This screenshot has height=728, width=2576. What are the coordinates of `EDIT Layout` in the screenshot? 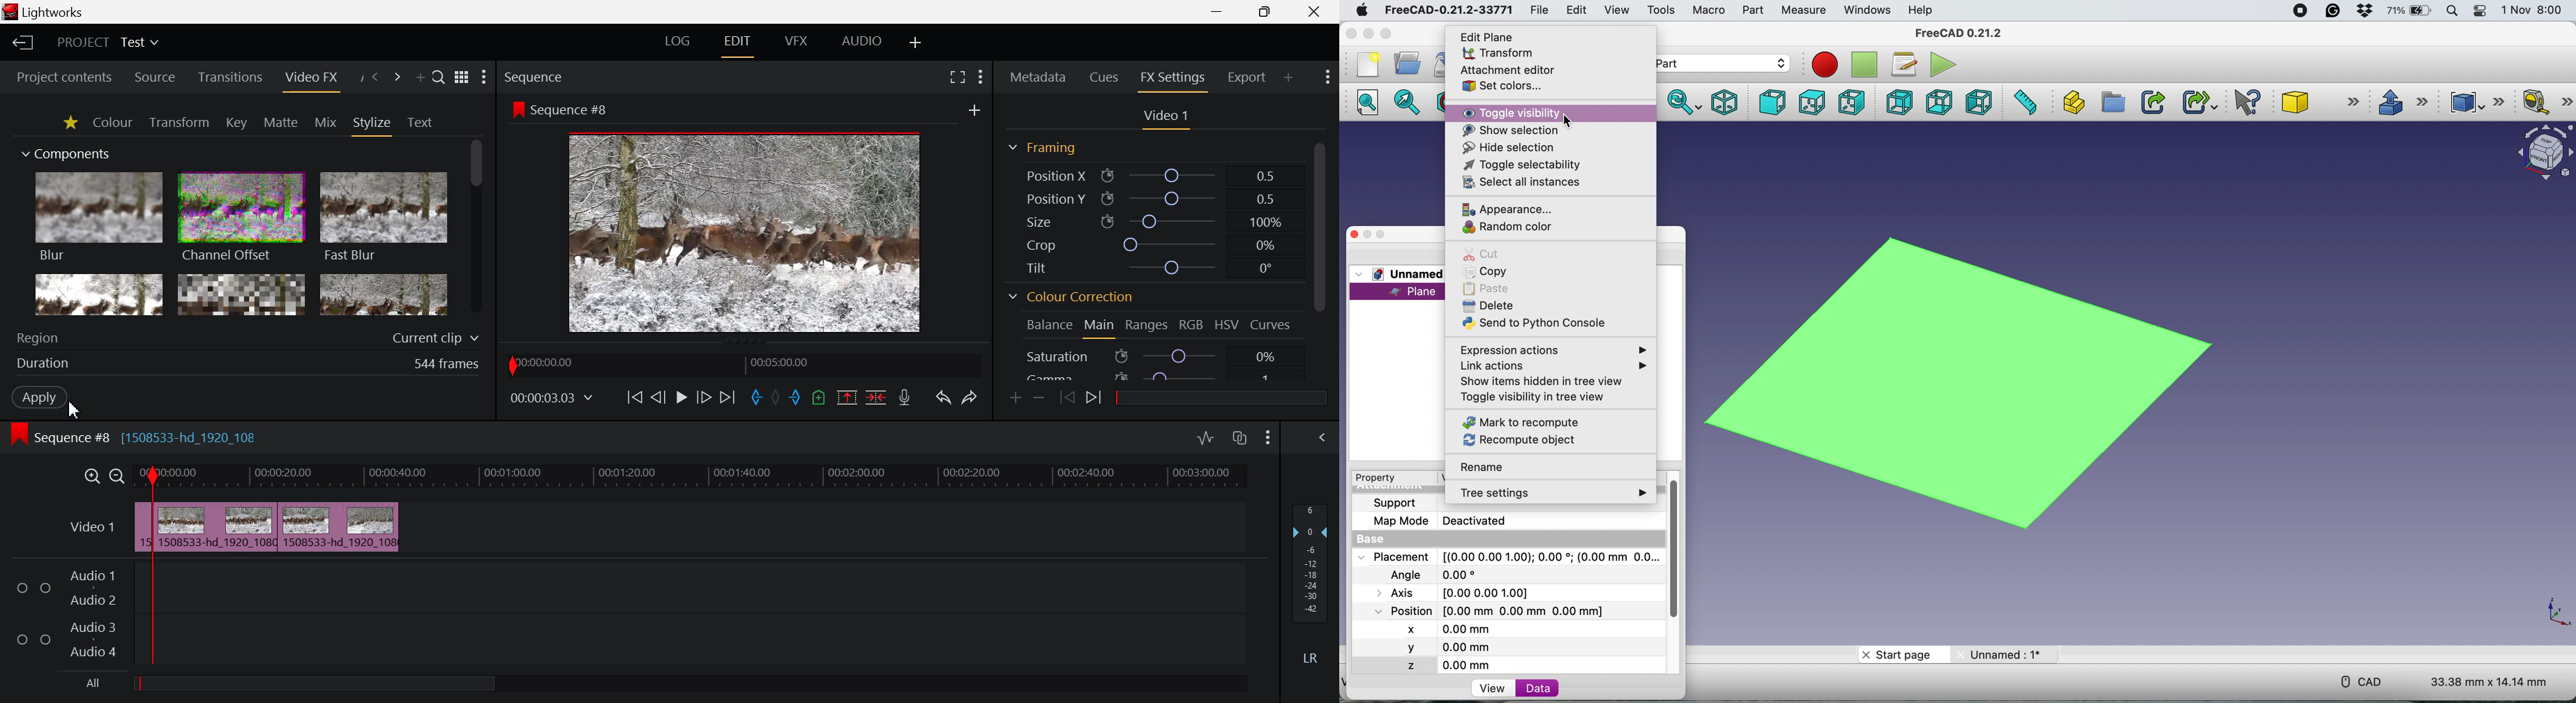 It's located at (736, 44).